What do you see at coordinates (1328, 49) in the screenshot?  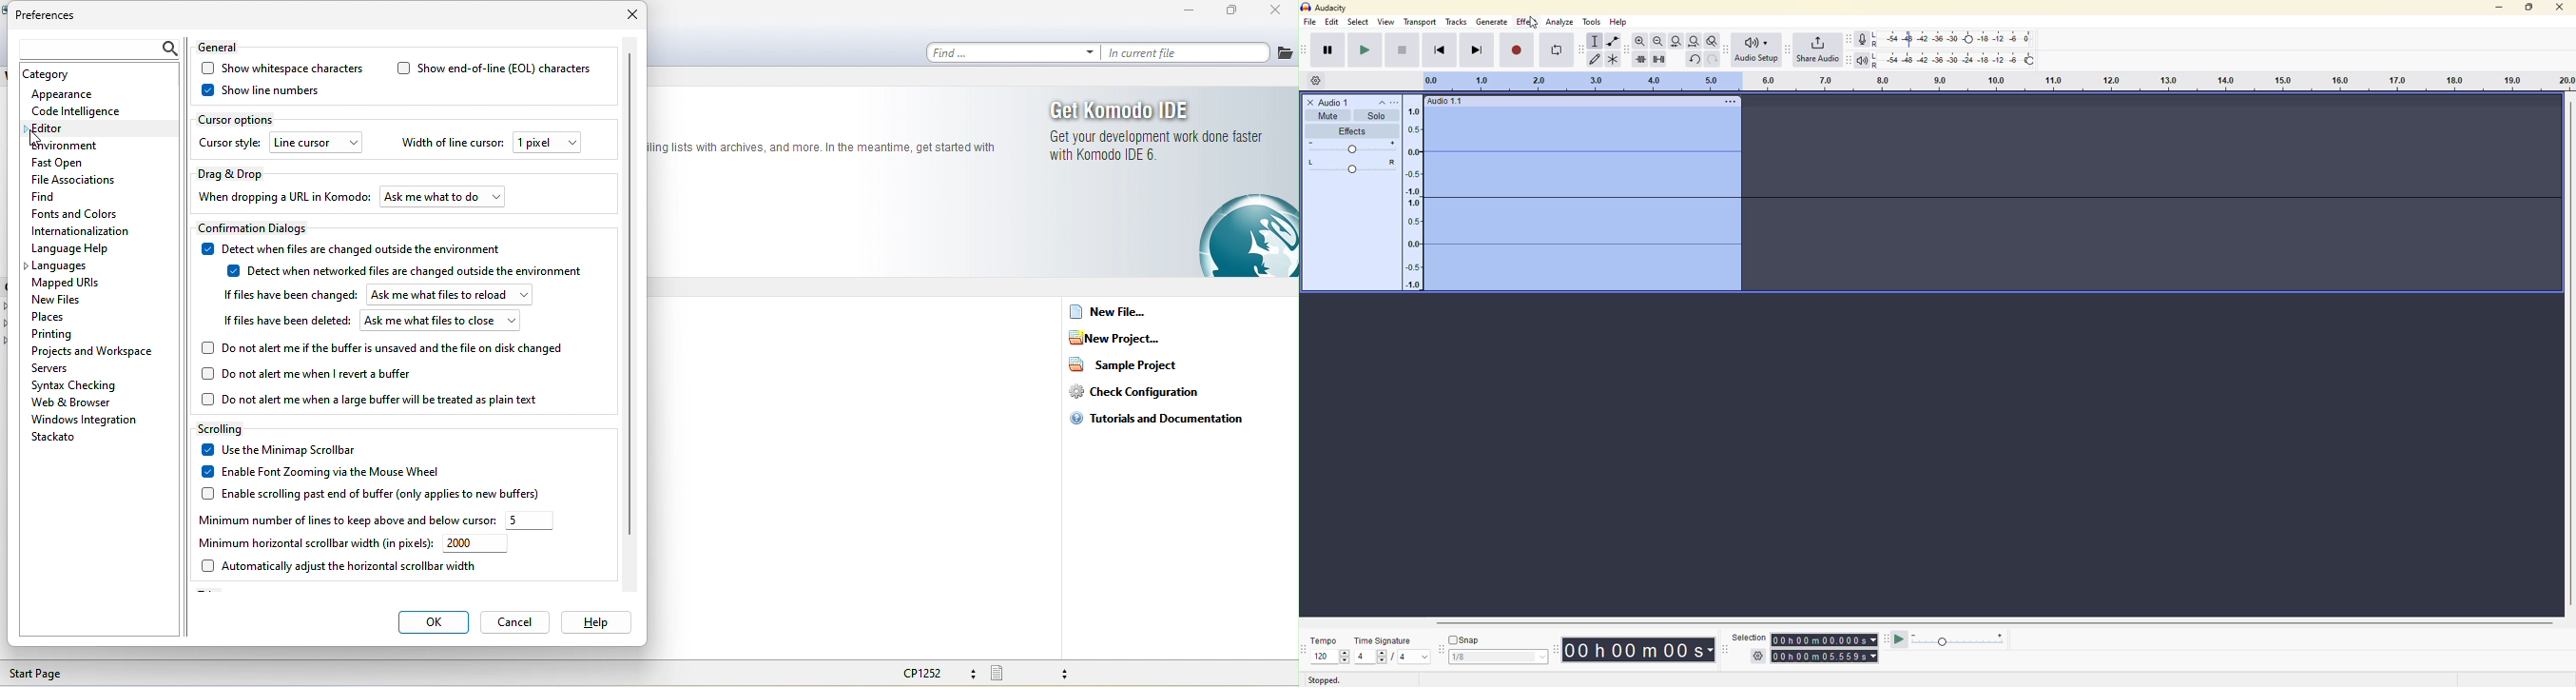 I see `pause` at bounding box center [1328, 49].